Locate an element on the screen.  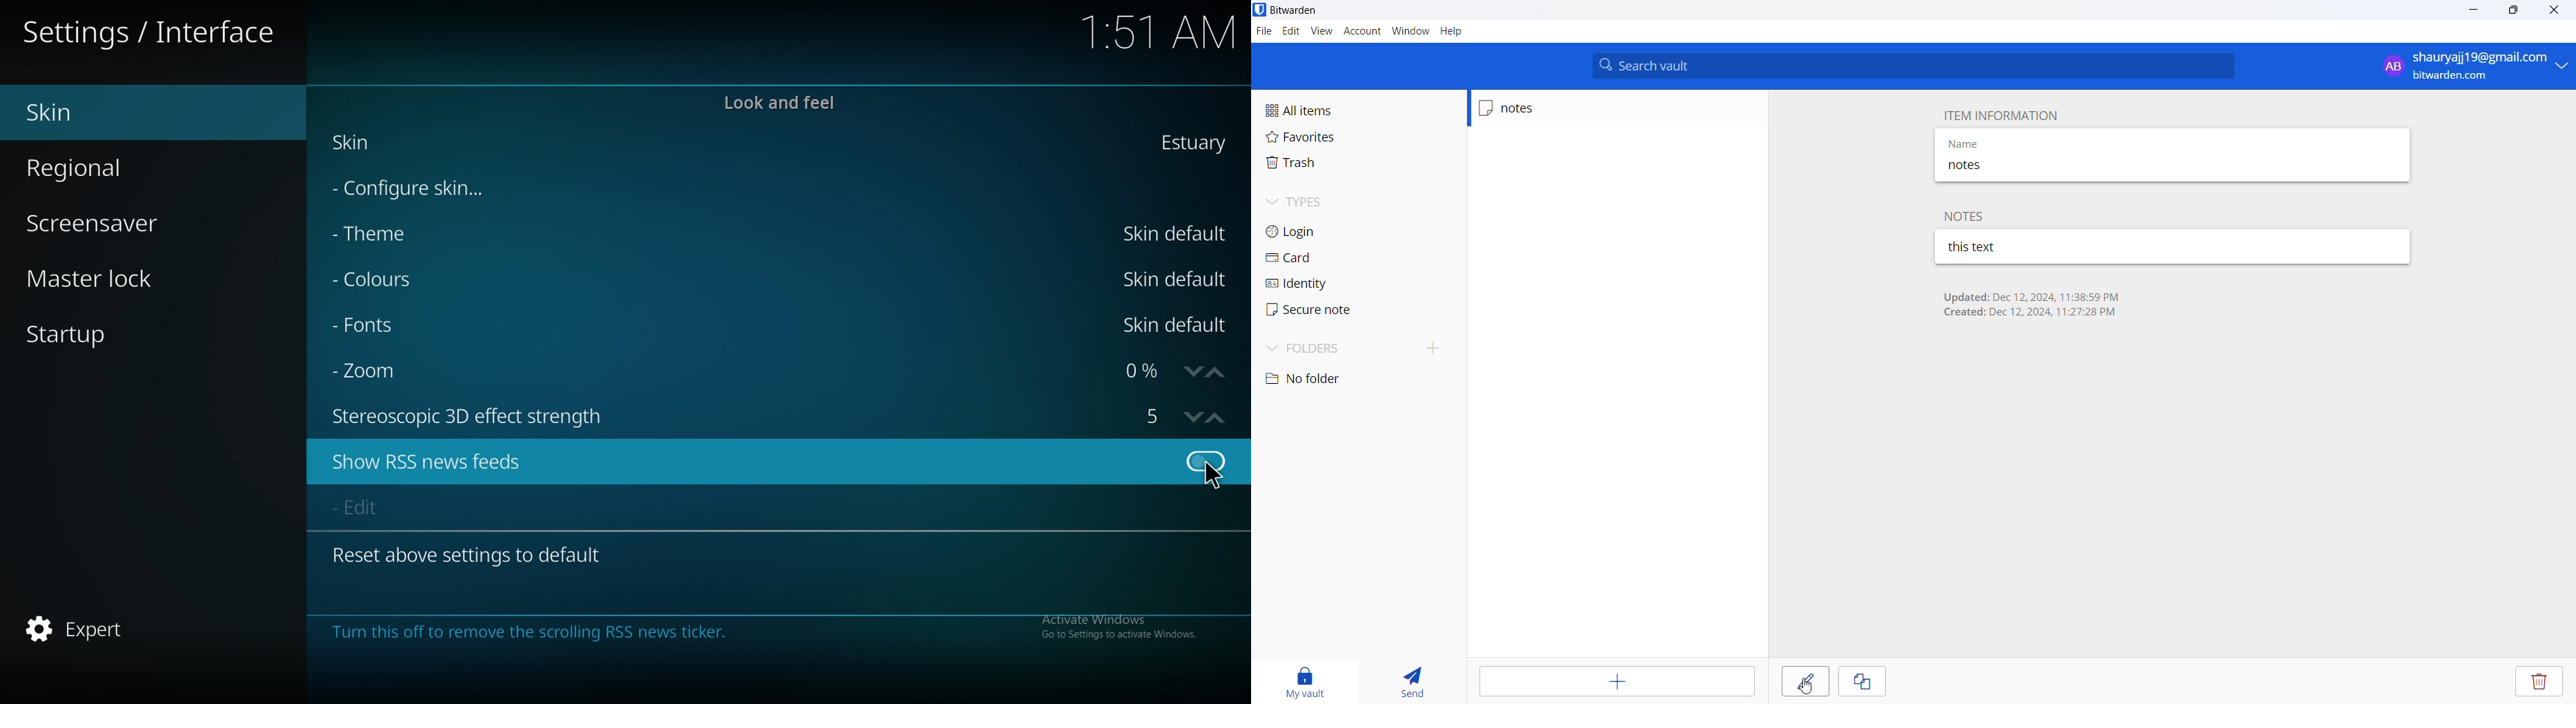
decrease stereoscopic 3d effect strength is located at coordinates (1194, 417).